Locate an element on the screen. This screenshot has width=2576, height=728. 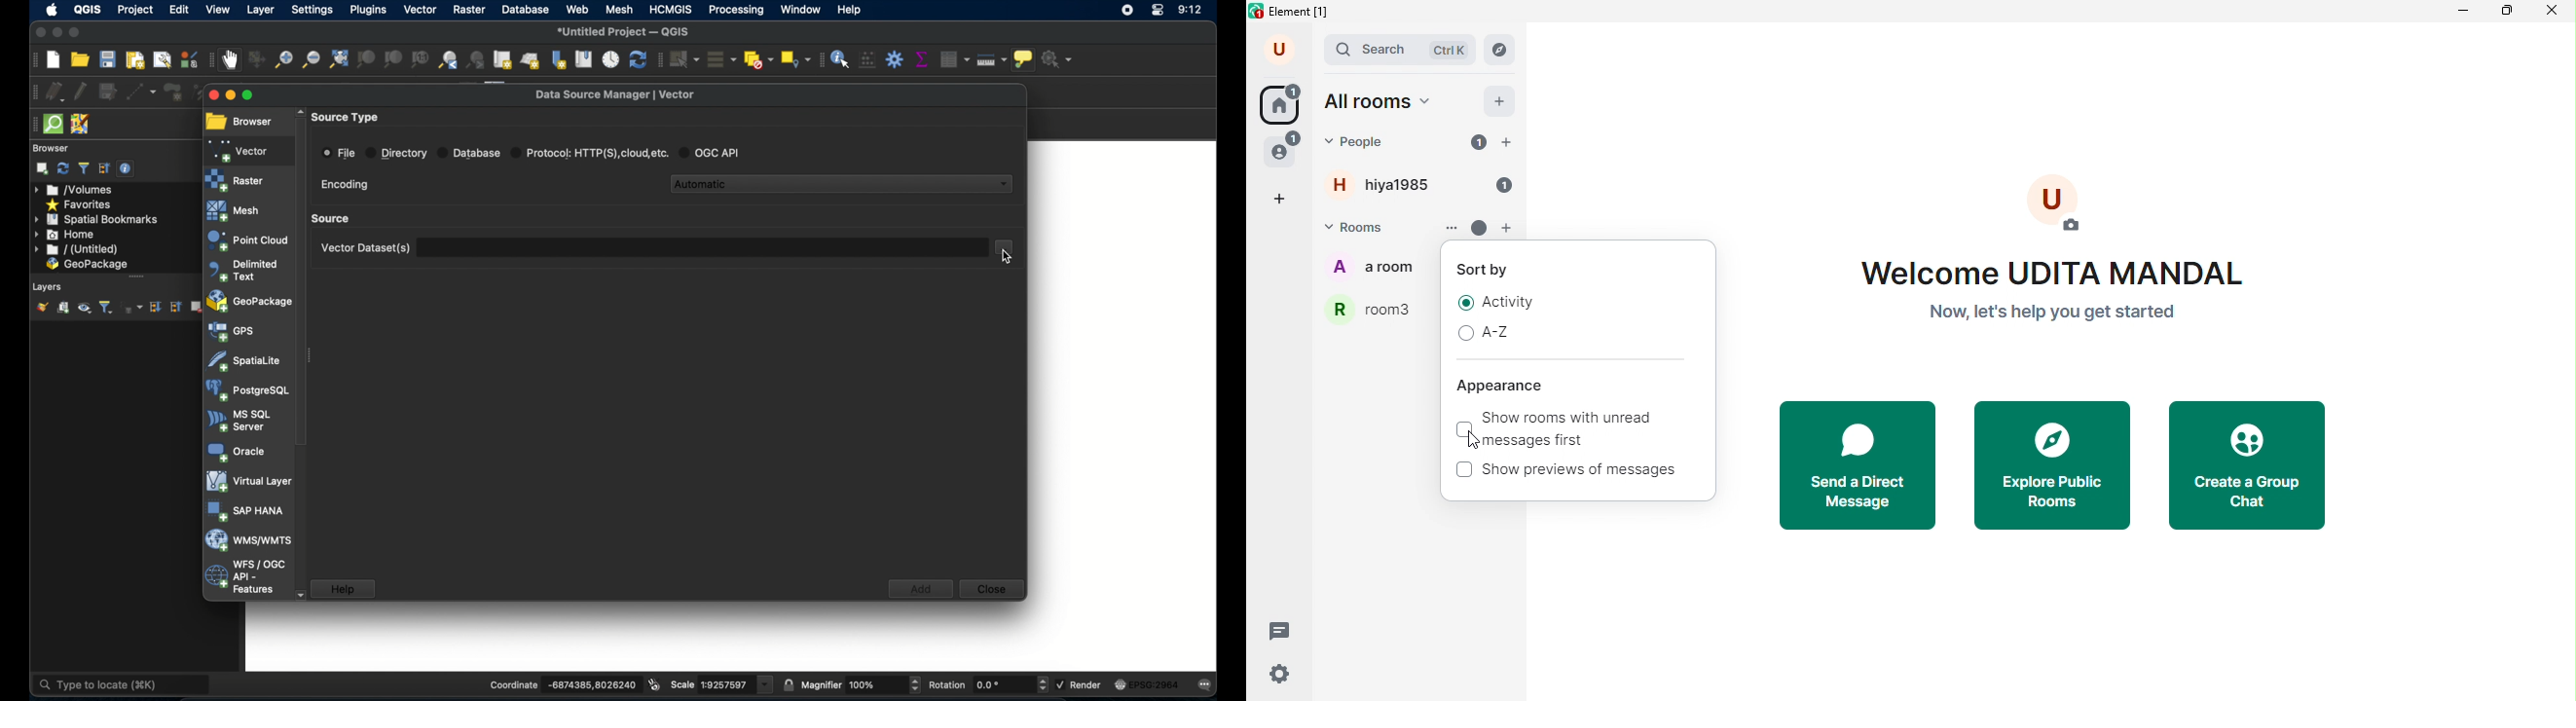
view is located at coordinates (219, 9).